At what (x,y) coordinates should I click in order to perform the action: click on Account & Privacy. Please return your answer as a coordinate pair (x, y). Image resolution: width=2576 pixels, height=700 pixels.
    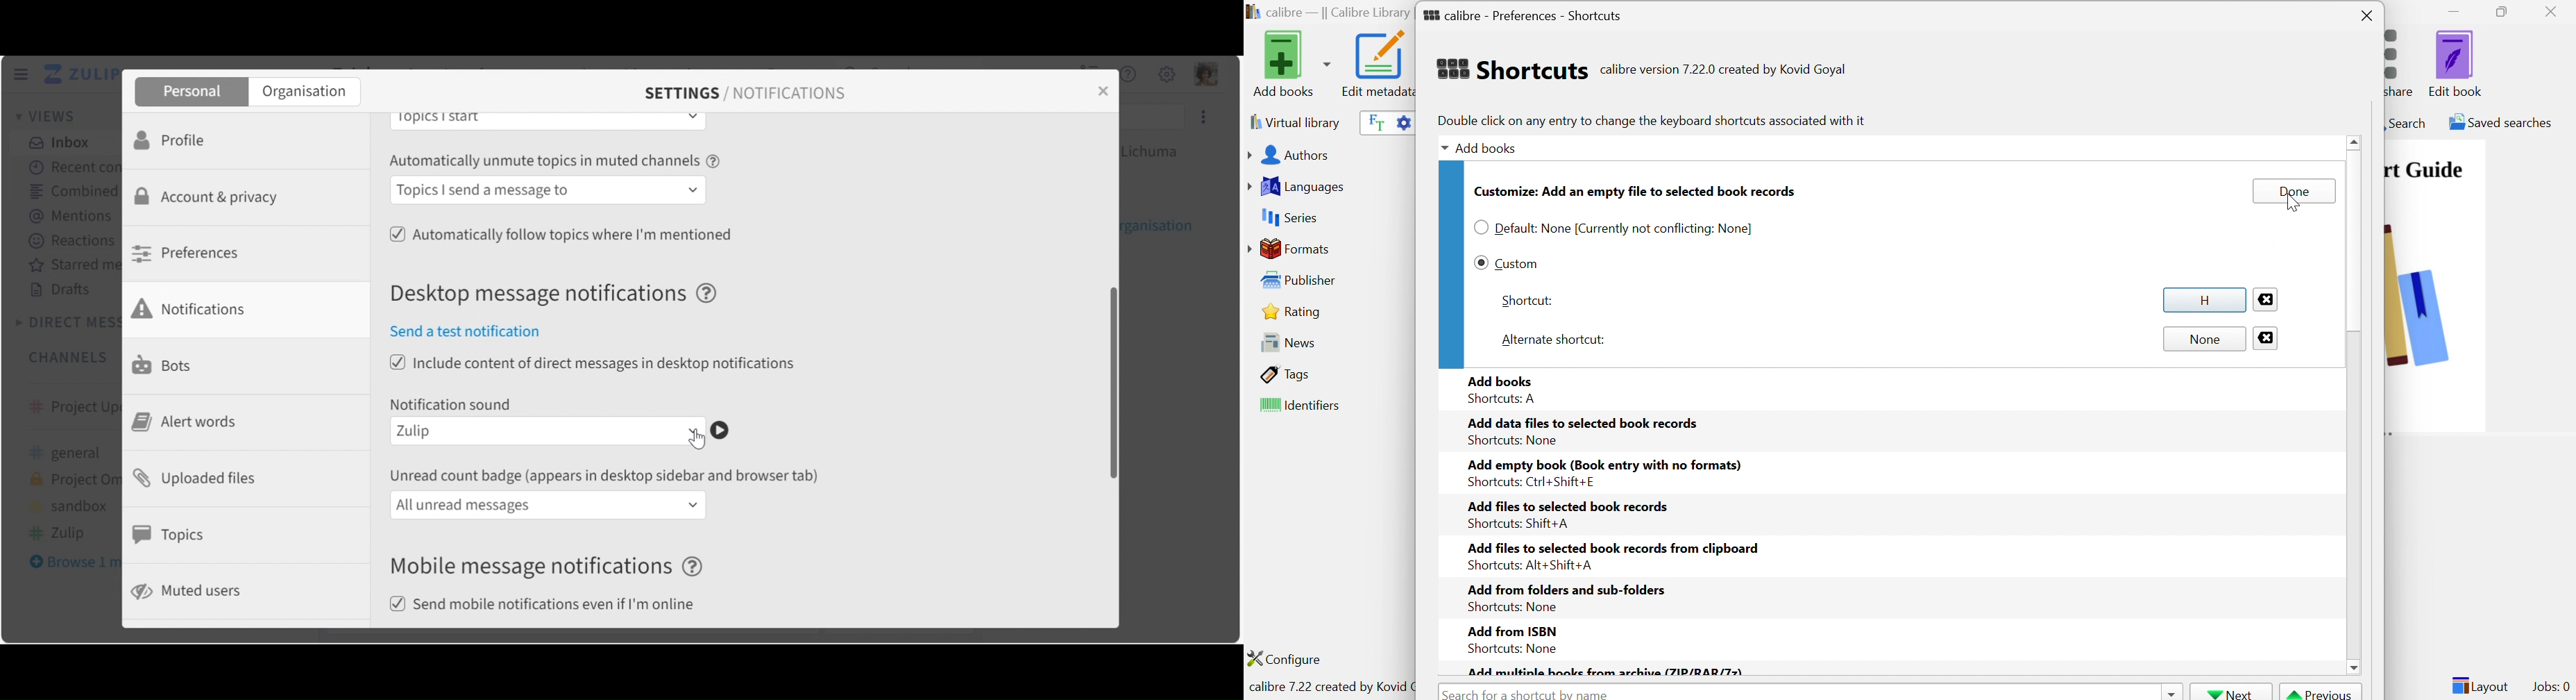
    Looking at the image, I should click on (211, 198).